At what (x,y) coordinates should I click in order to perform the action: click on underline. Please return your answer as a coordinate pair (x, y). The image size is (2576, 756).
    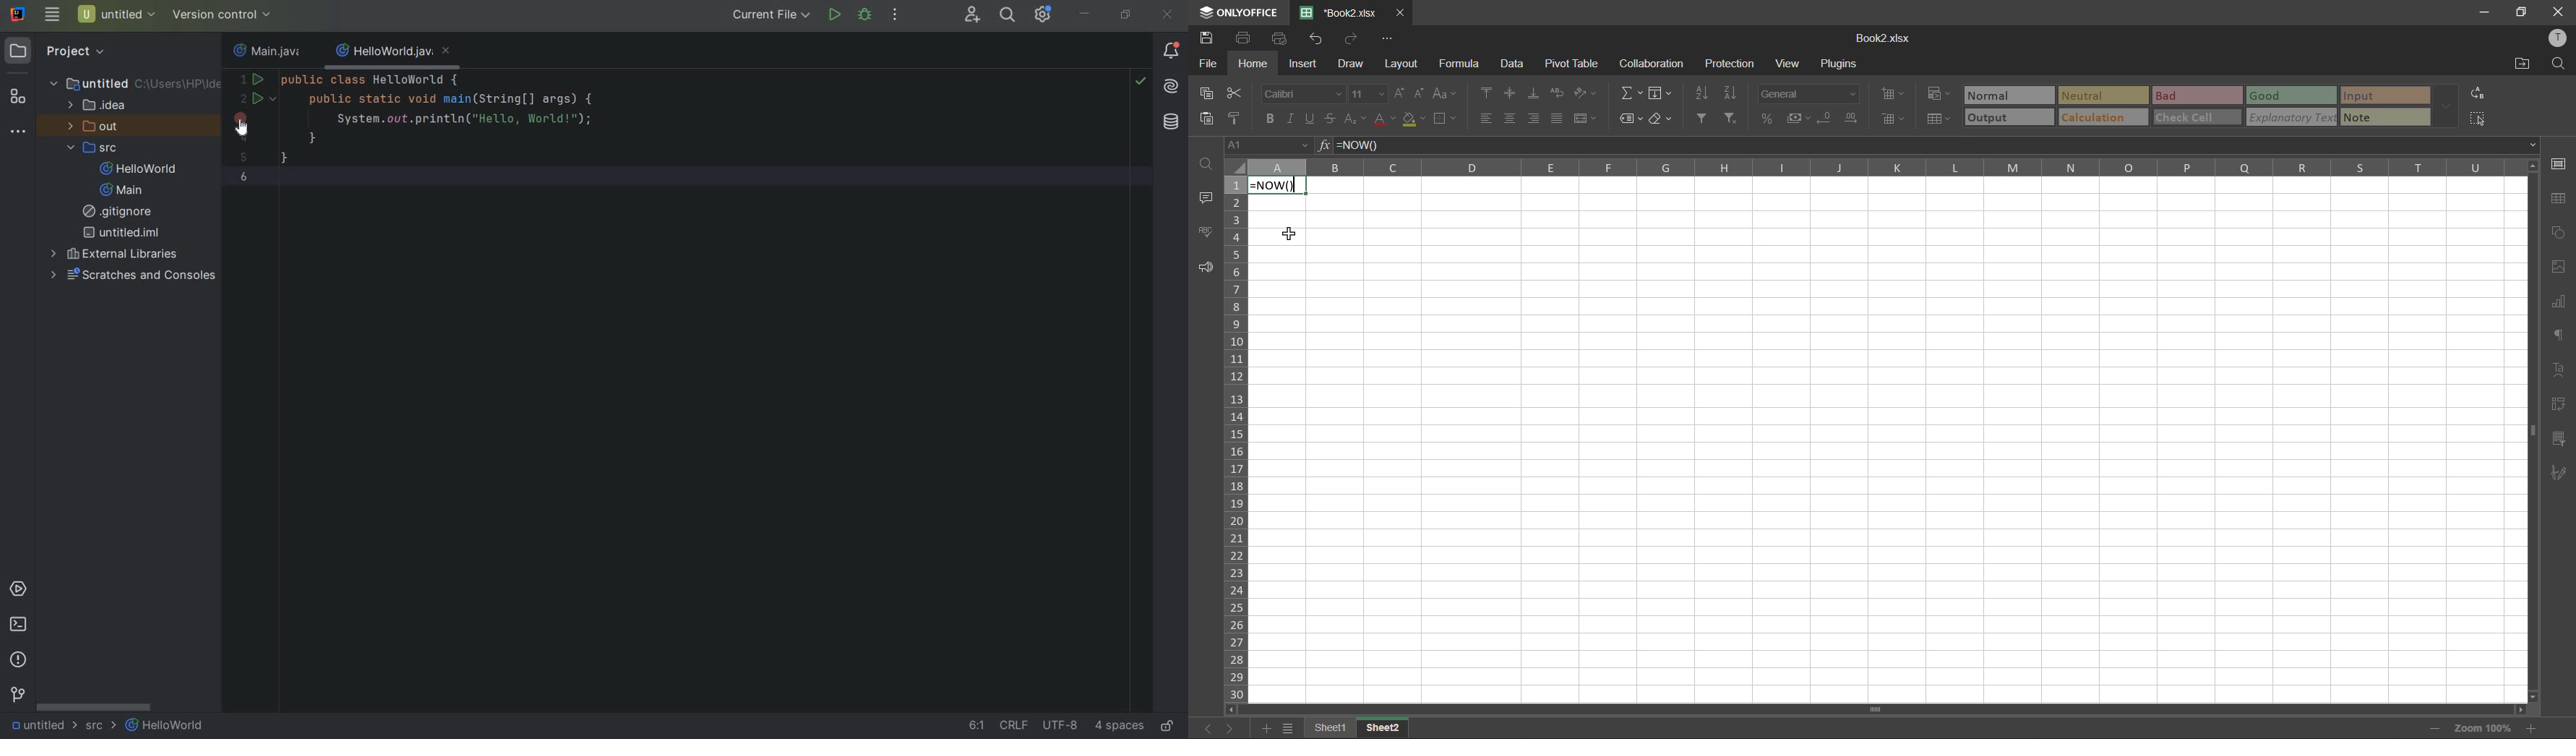
    Looking at the image, I should click on (1312, 117).